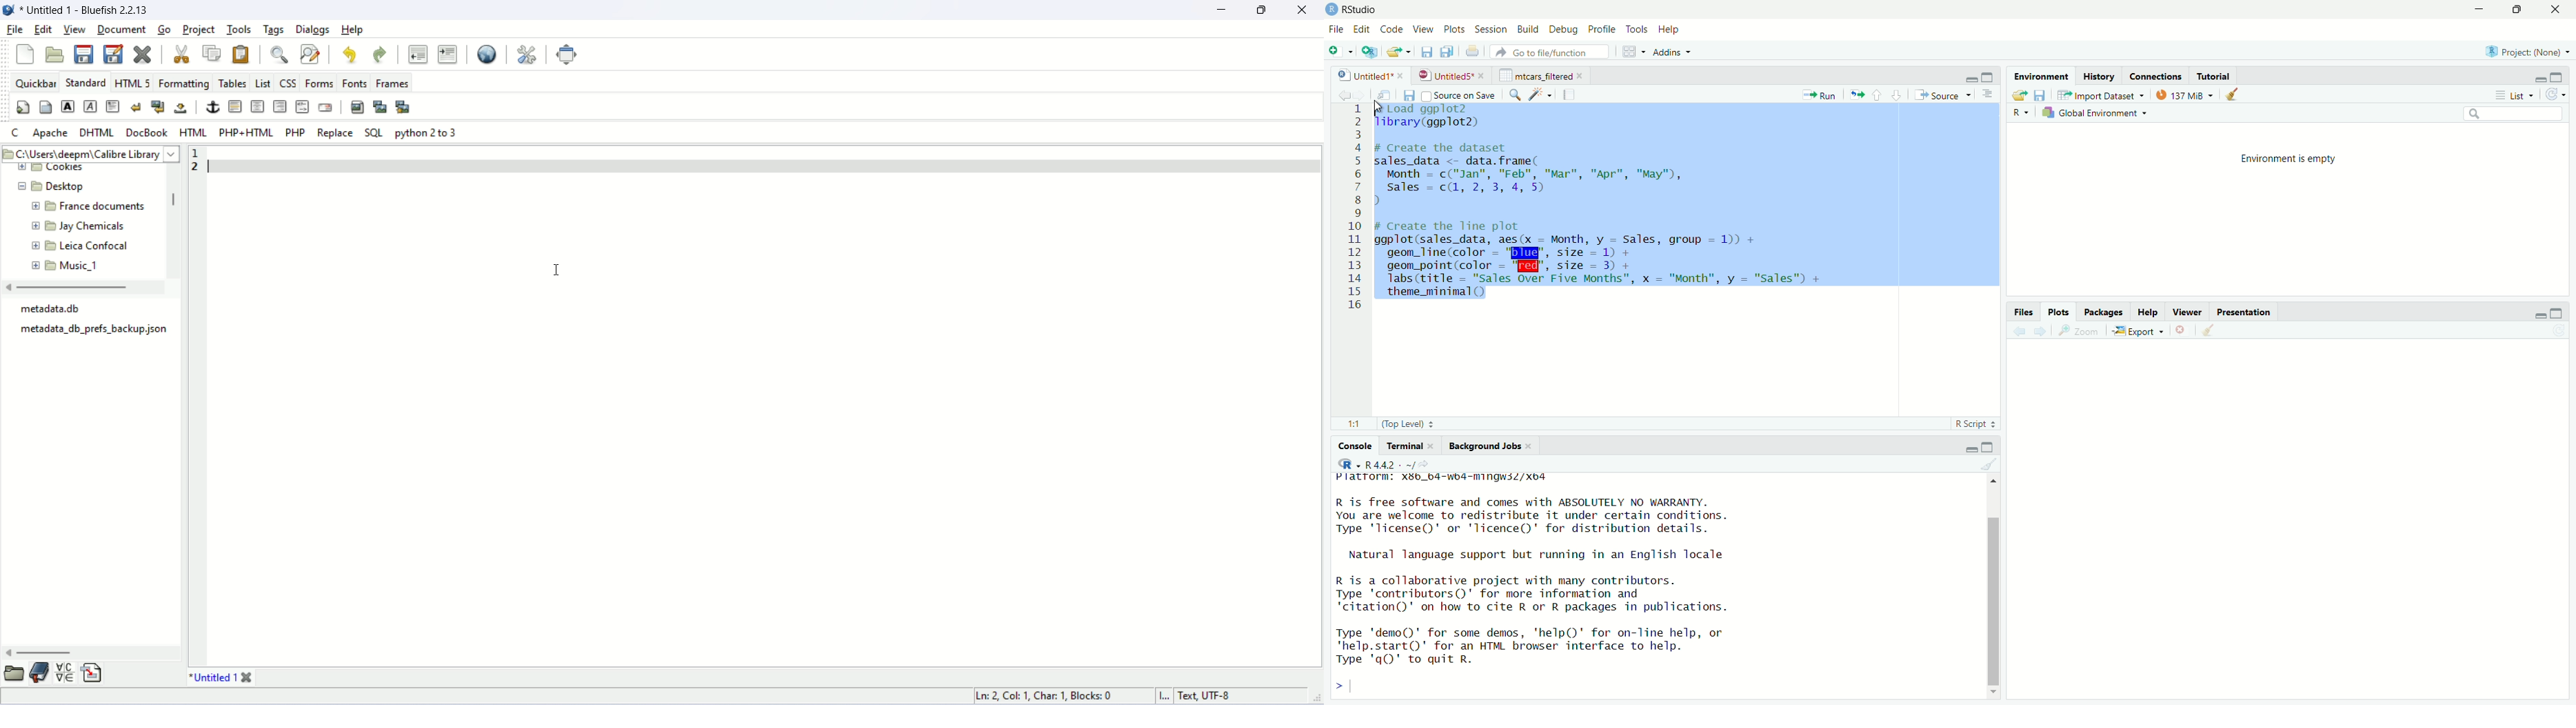  What do you see at coordinates (1394, 29) in the screenshot?
I see `code` at bounding box center [1394, 29].